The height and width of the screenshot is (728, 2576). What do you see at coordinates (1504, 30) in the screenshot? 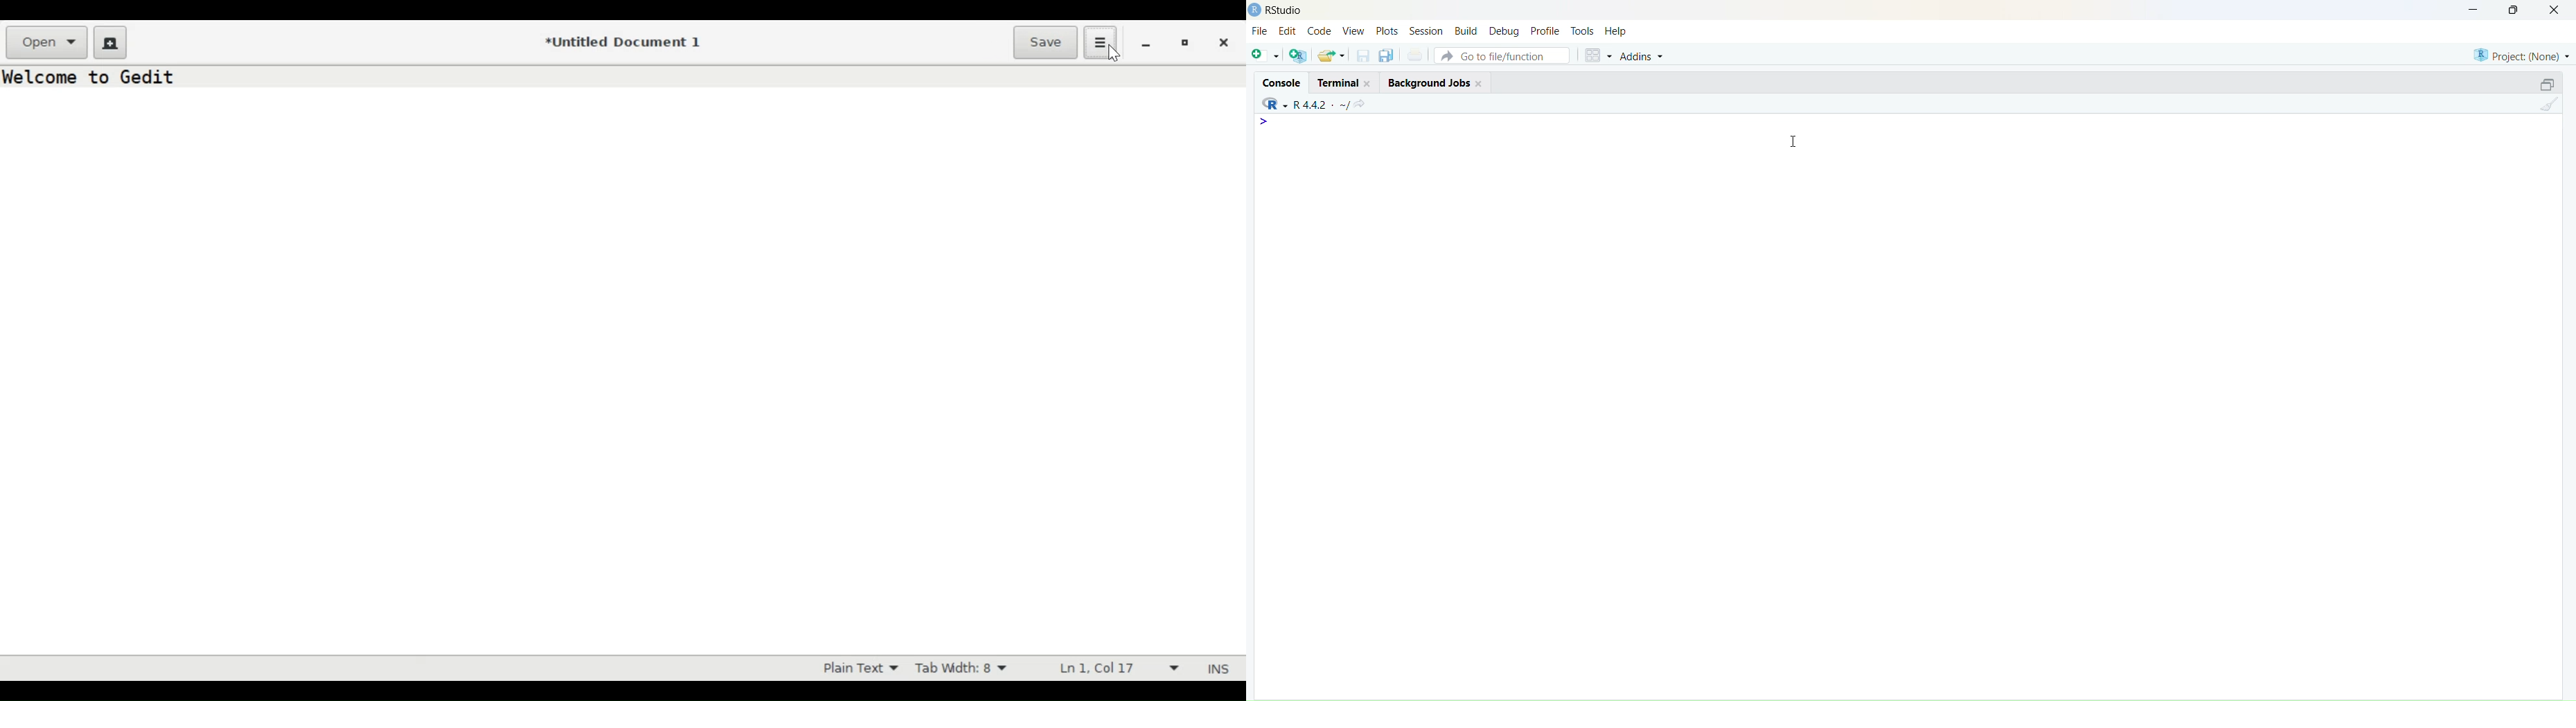
I see `Debug` at bounding box center [1504, 30].